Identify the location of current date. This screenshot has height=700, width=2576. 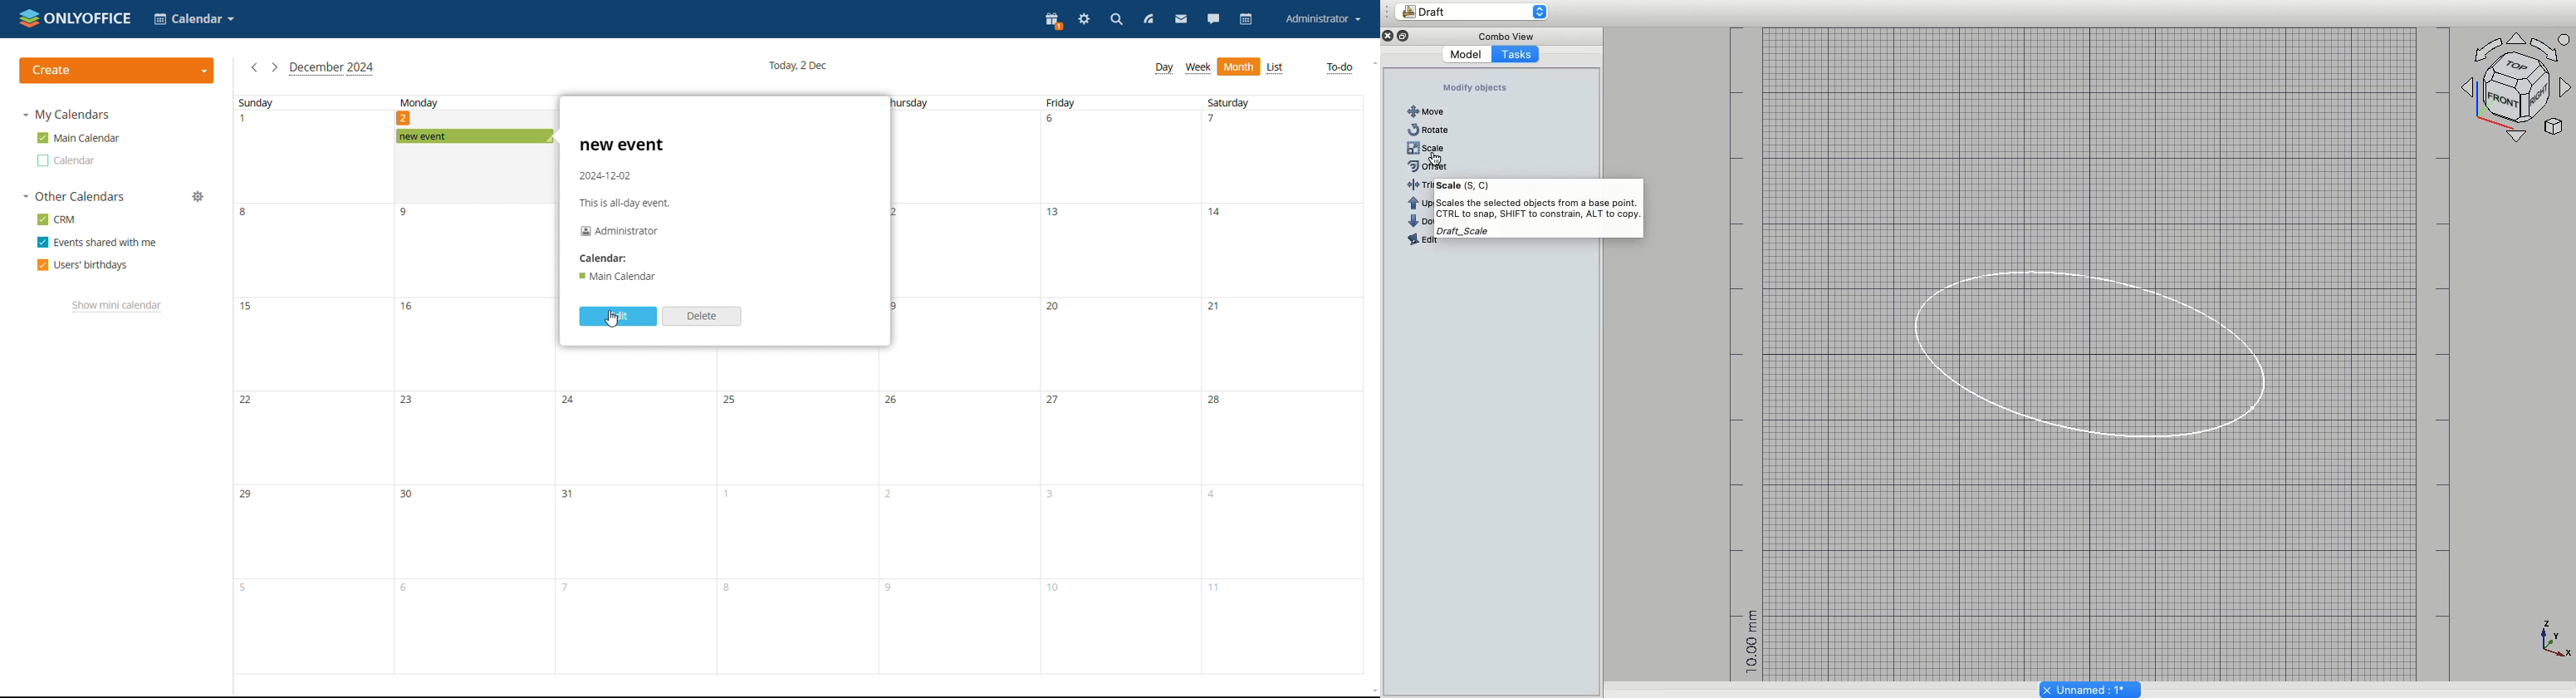
(798, 65).